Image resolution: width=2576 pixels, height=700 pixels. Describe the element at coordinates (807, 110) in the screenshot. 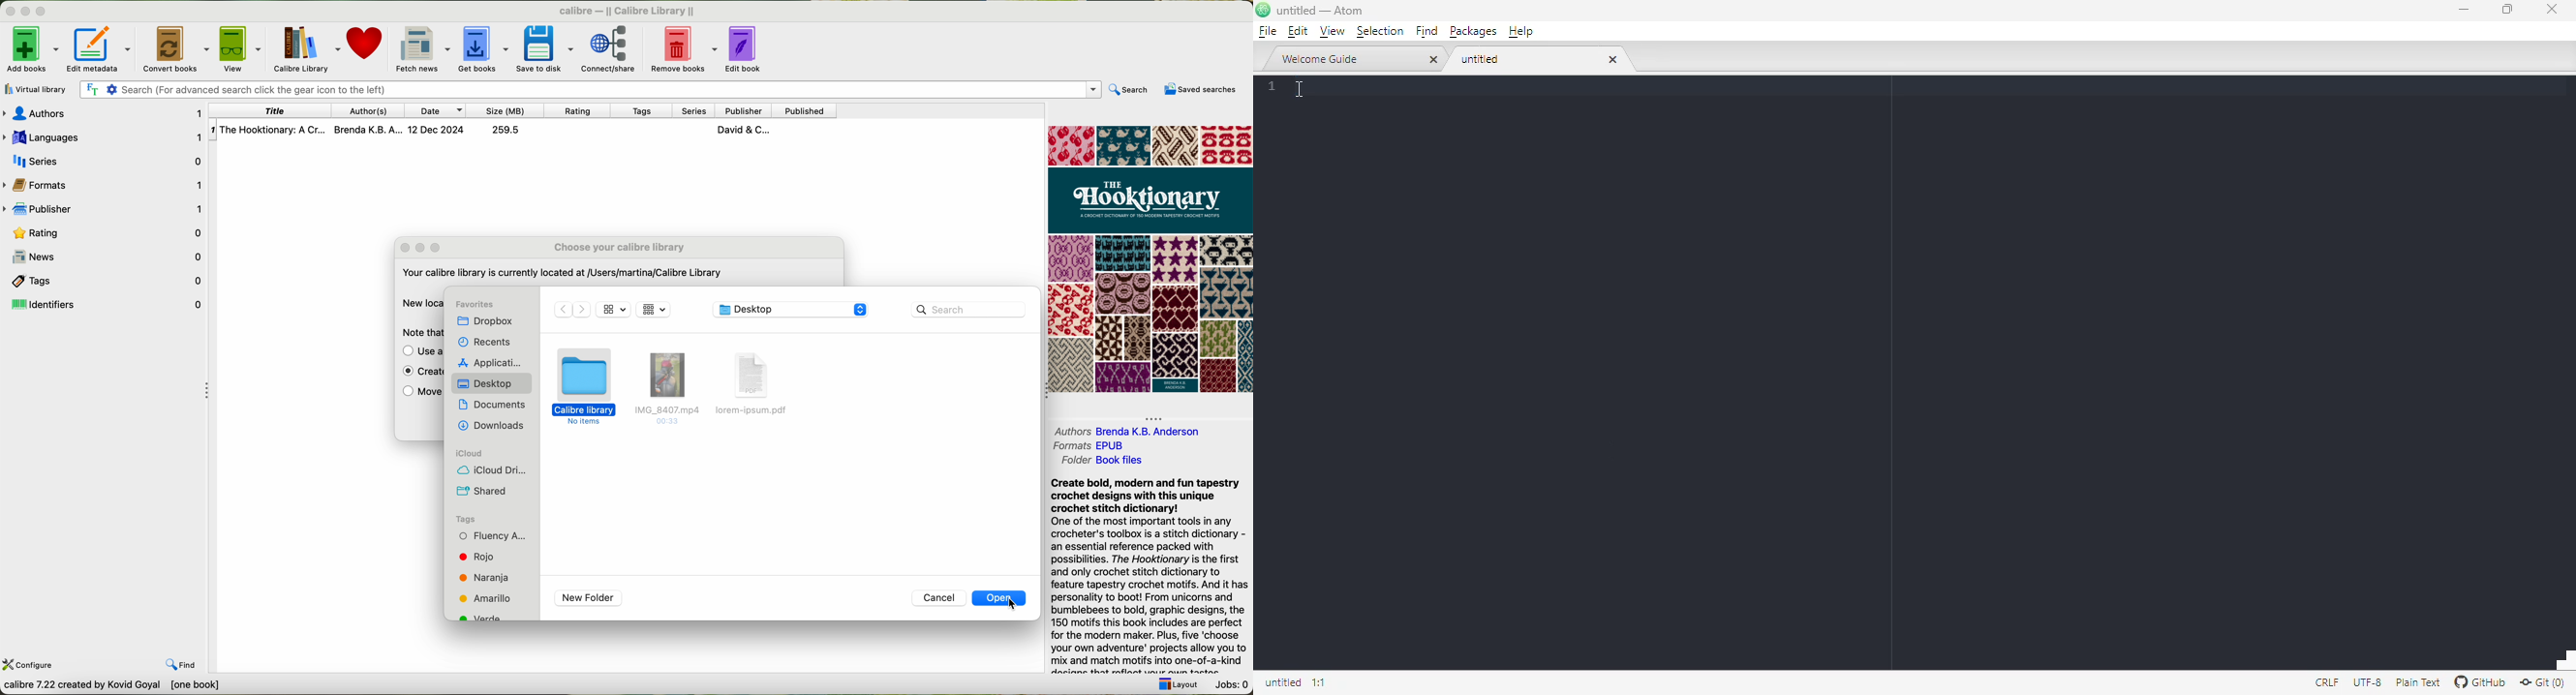

I see `published` at that location.